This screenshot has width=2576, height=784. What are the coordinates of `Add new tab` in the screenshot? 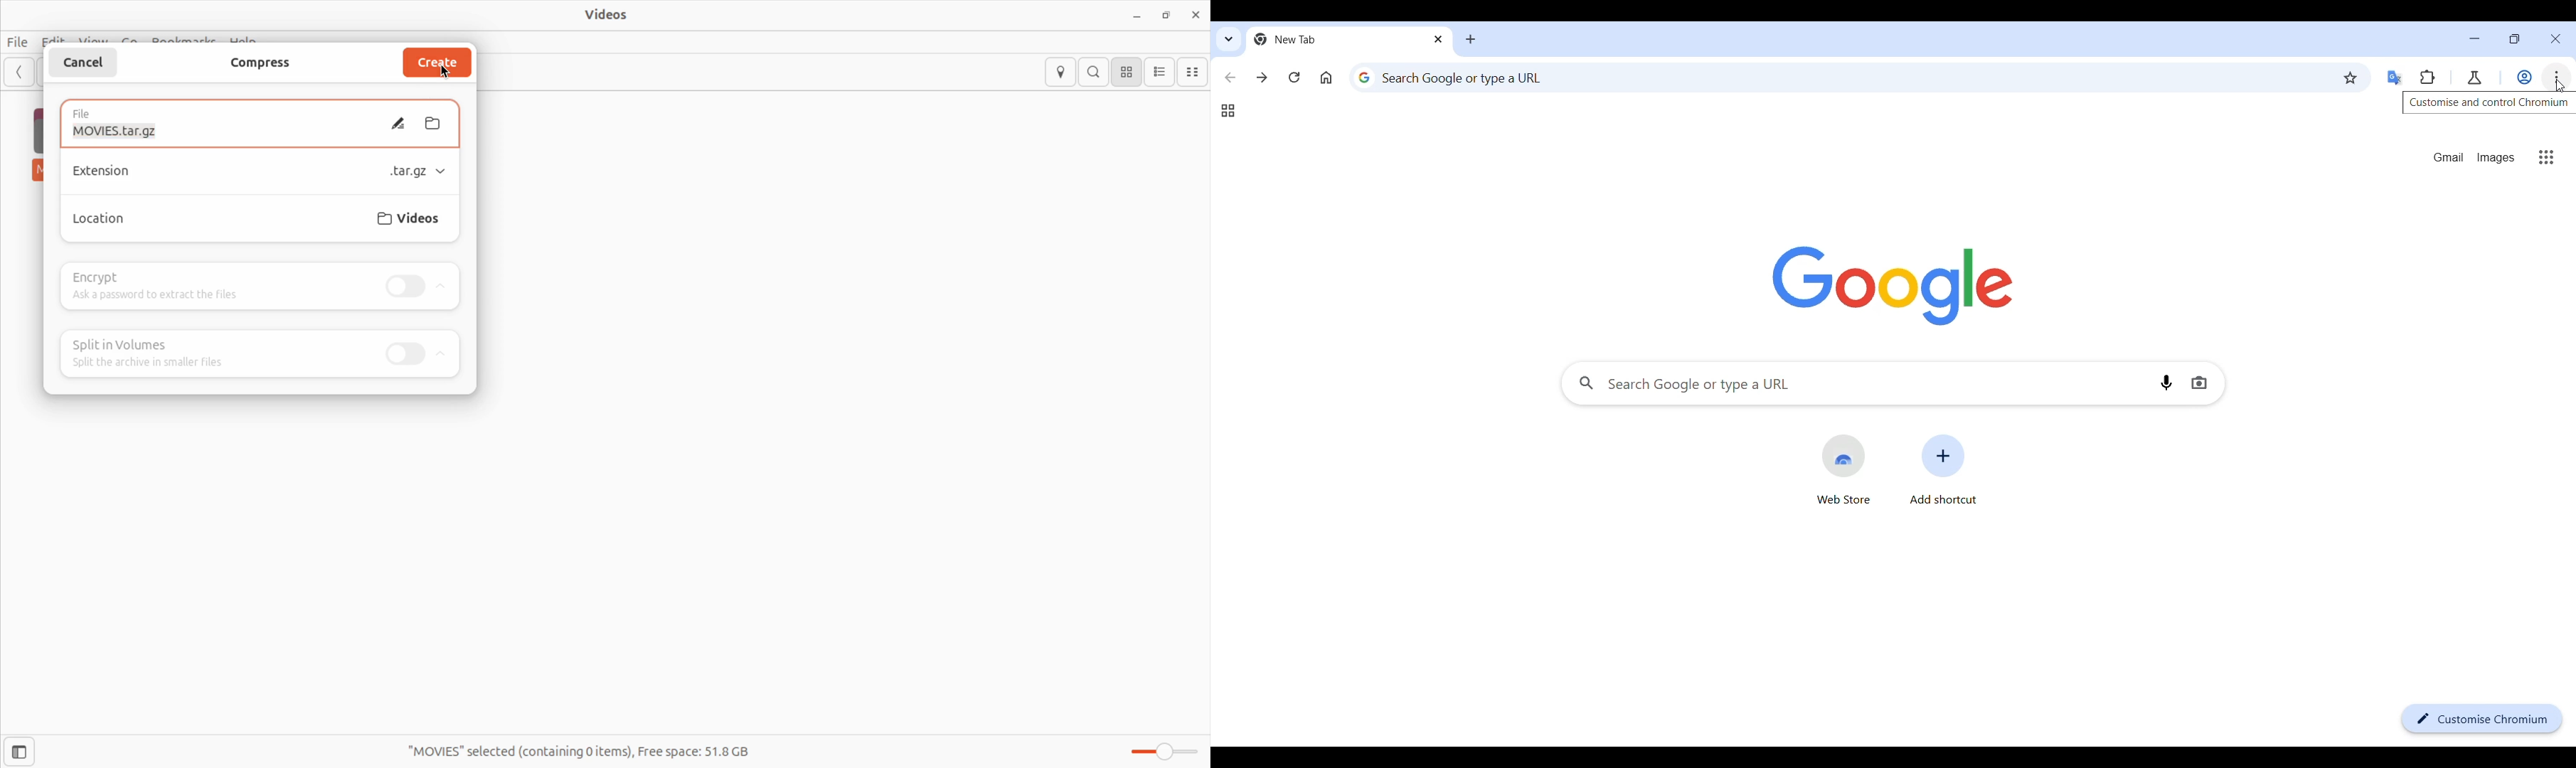 It's located at (1471, 39).